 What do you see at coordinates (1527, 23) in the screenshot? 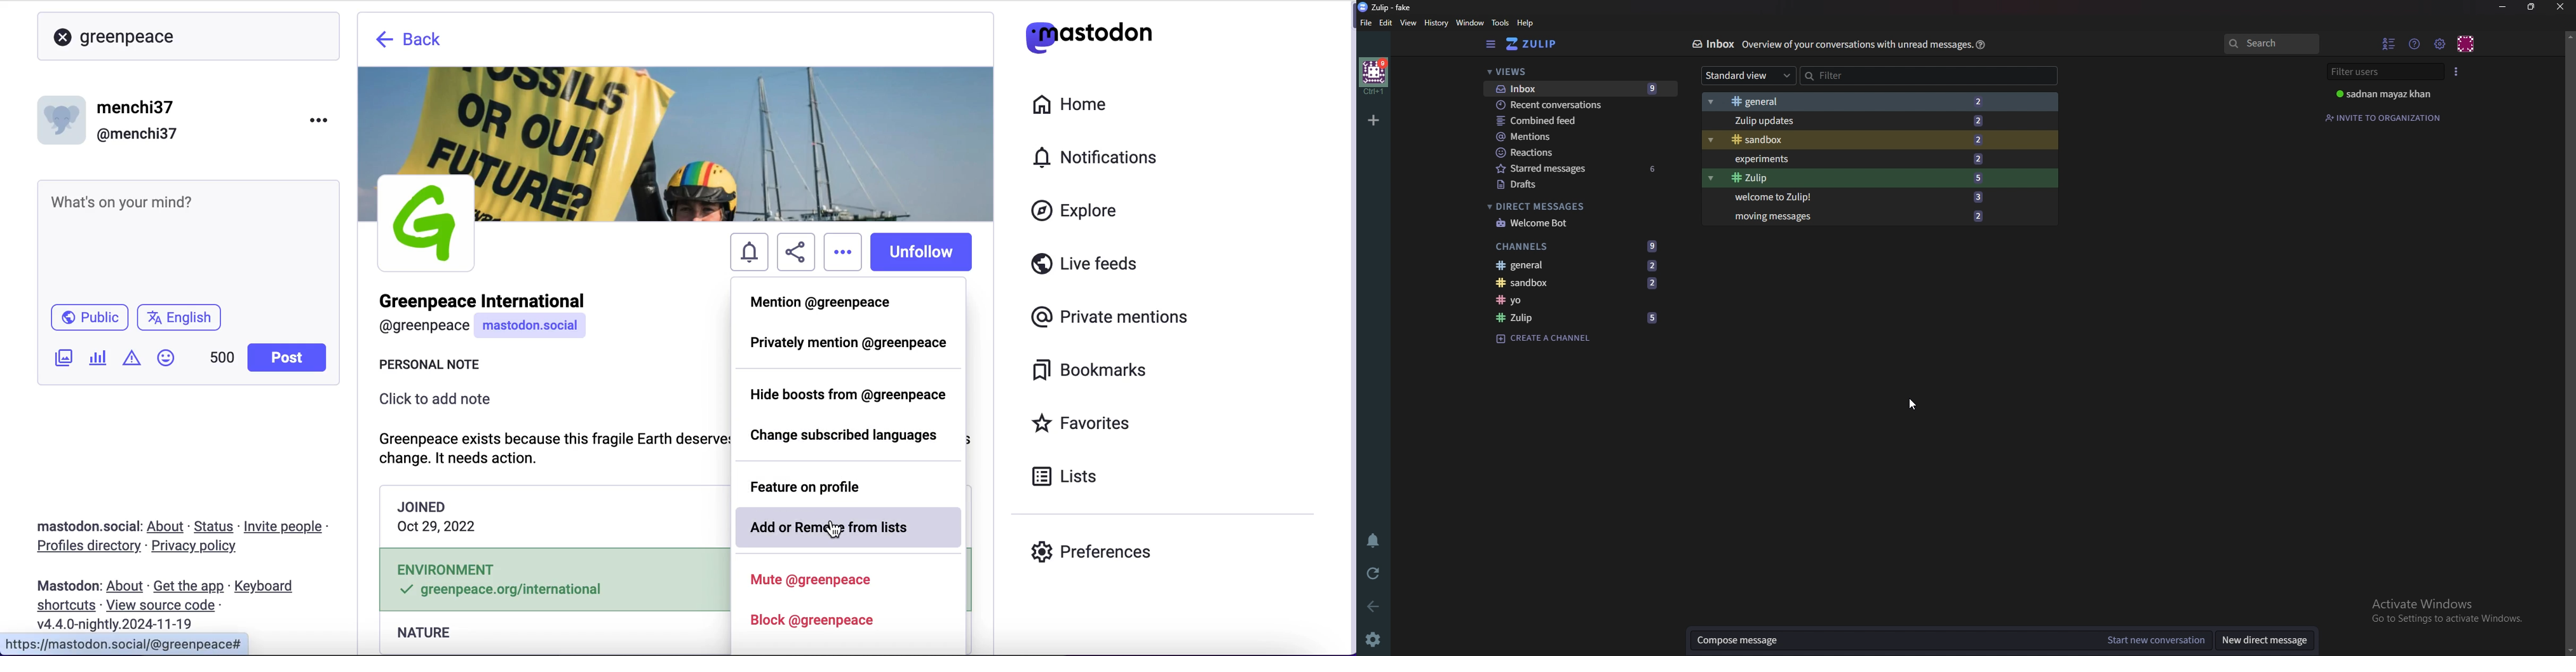
I see `help` at bounding box center [1527, 23].